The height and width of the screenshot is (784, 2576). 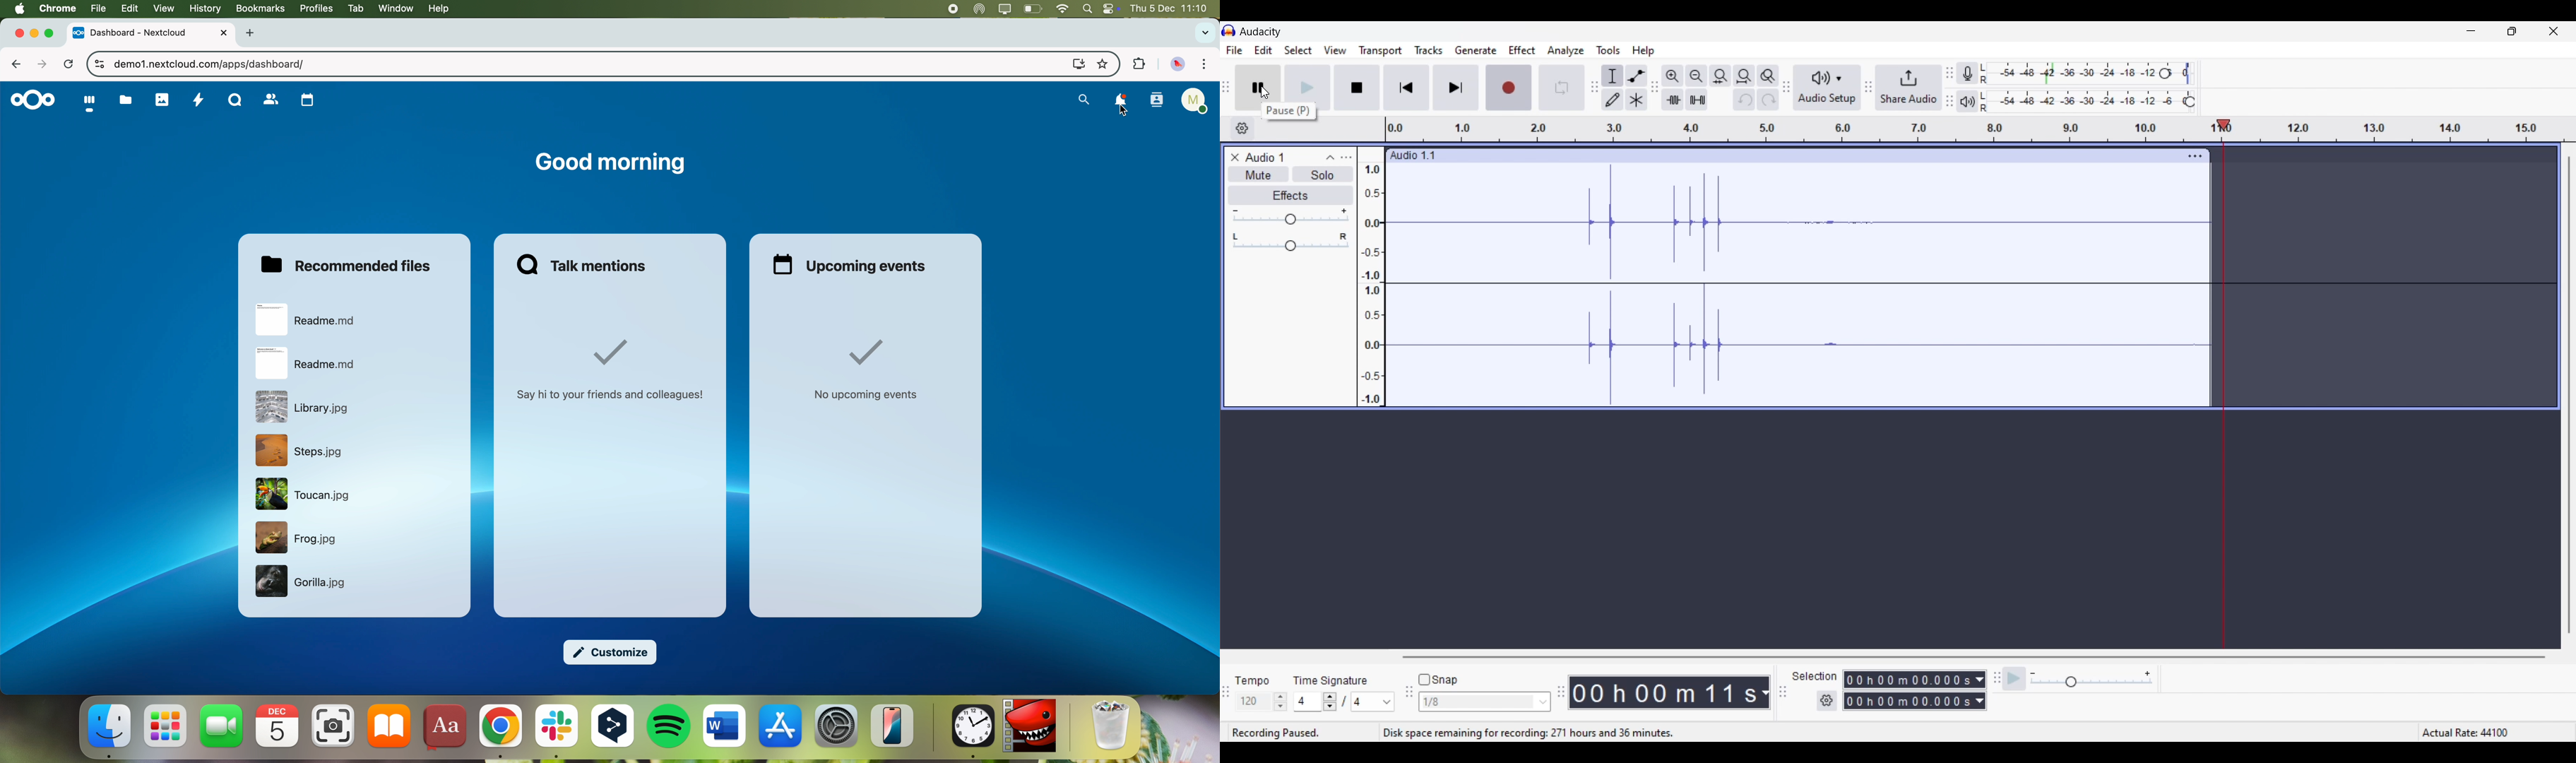 What do you see at coordinates (1768, 100) in the screenshot?
I see `Redo` at bounding box center [1768, 100].